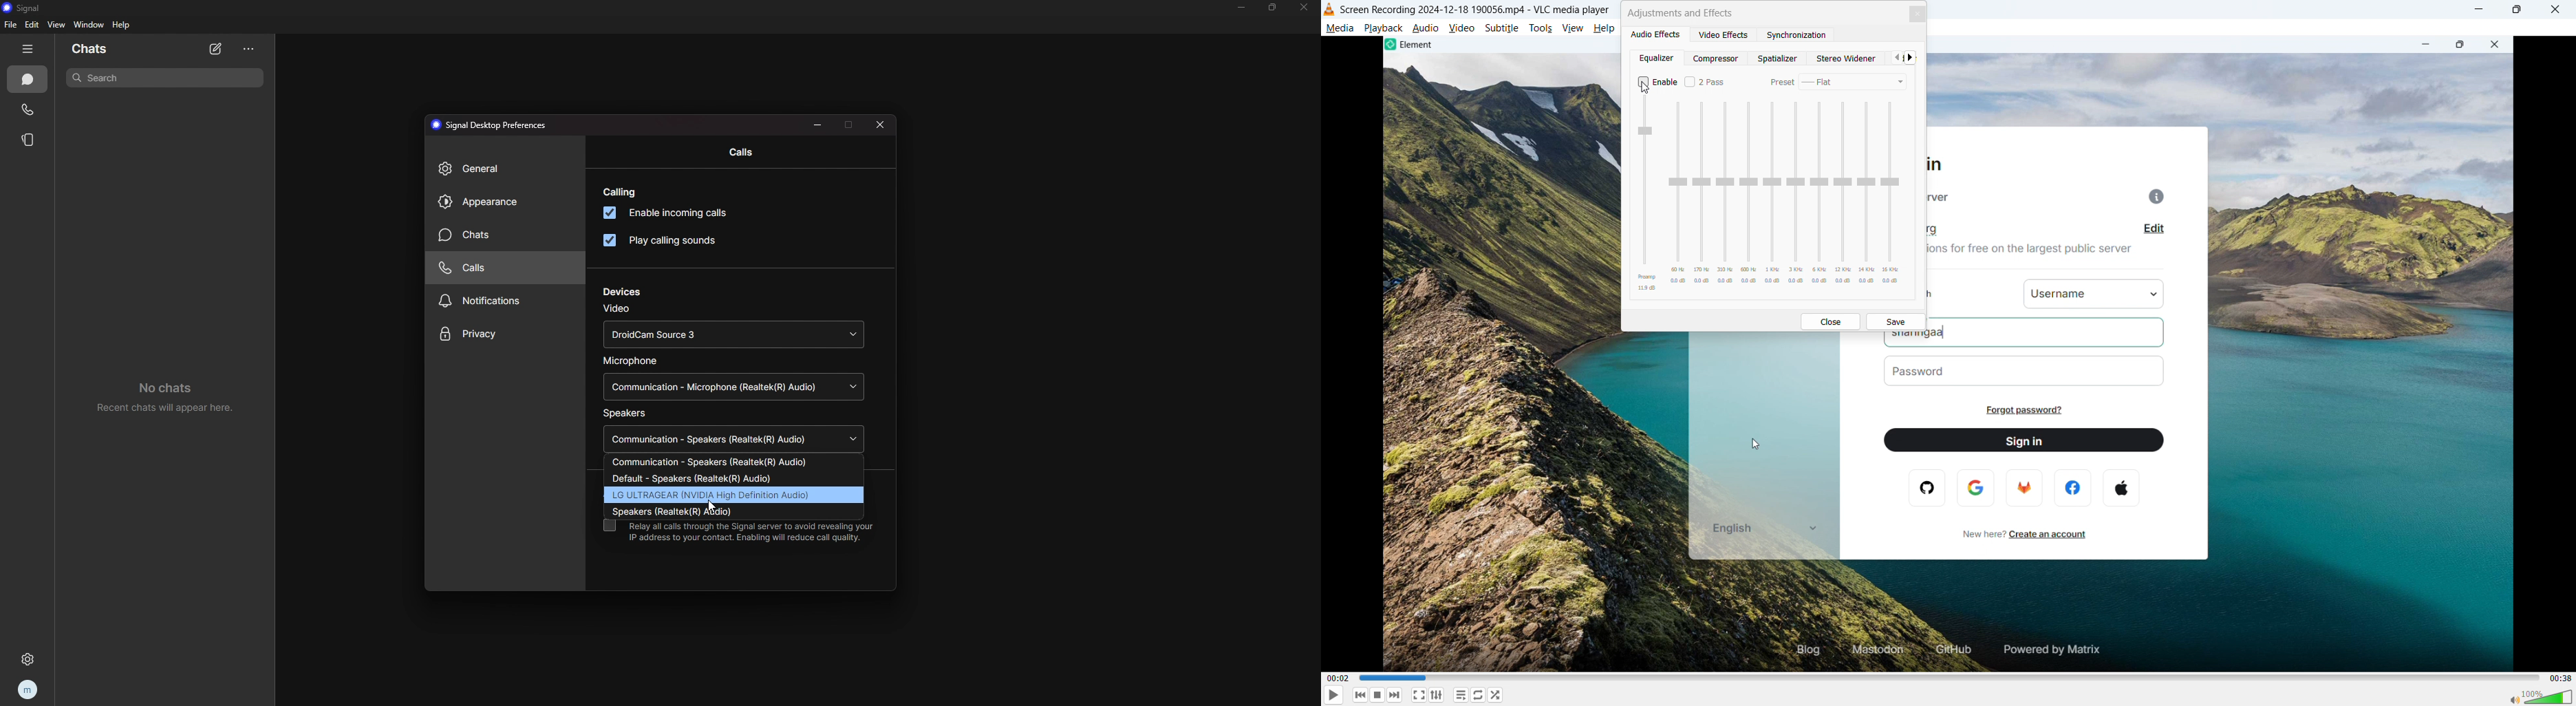 This screenshot has height=728, width=2576. What do you see at coordinates (1479, 695) in the screenshot?
I see `Toggle between loop all, one loop and no loop` at bounding box center [1479, 695].